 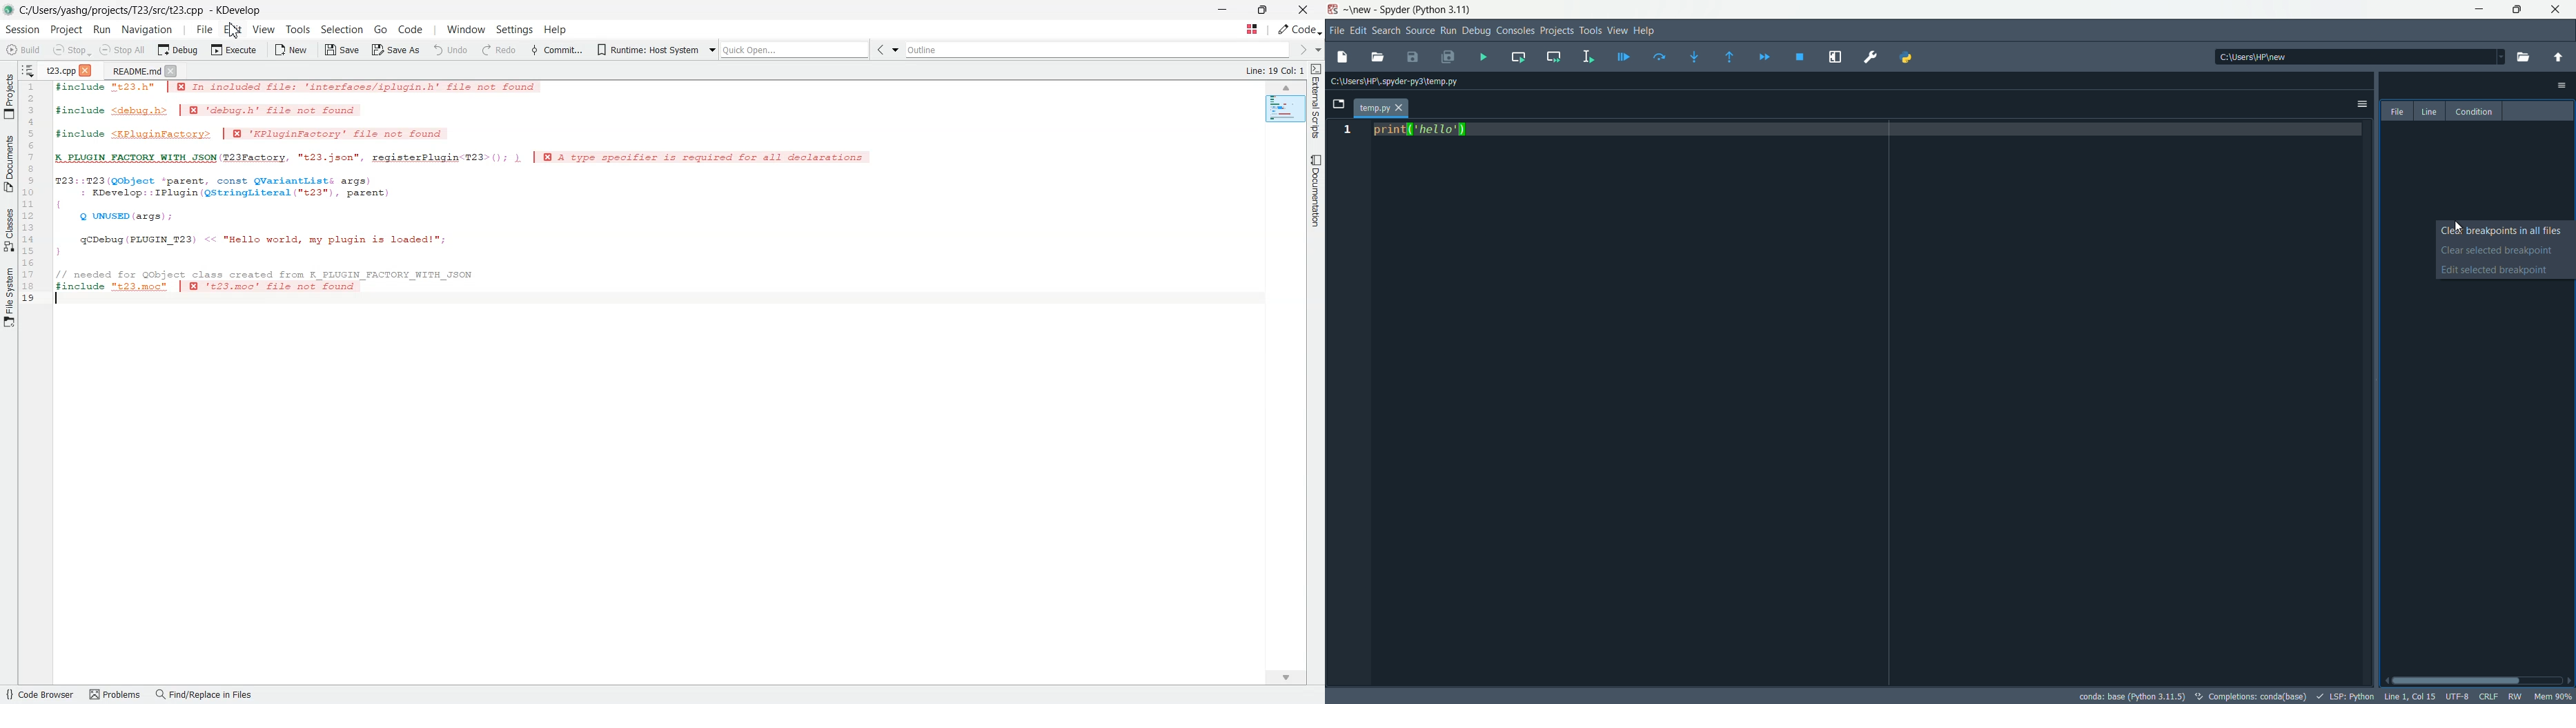 I want to click on consoles menu, so click(x=1515, y=31).